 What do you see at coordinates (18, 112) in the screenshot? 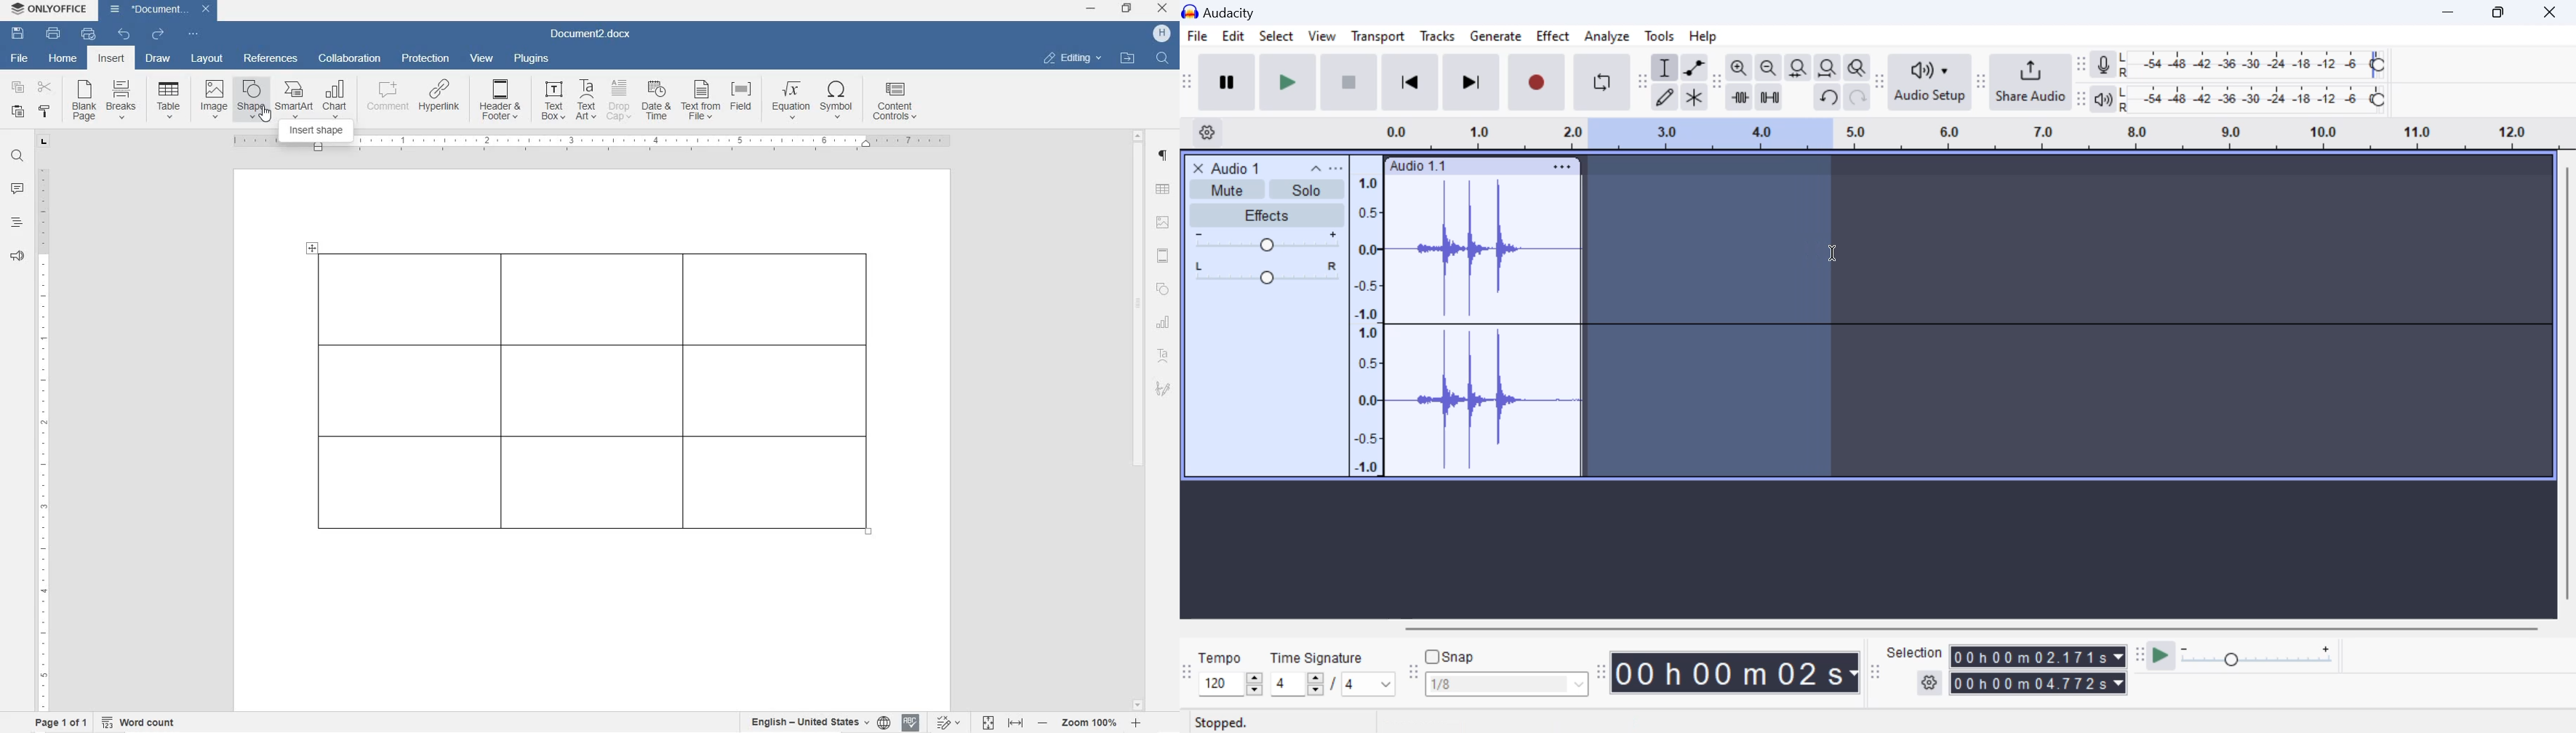
I see `paste` at bounding box center [18, 112].